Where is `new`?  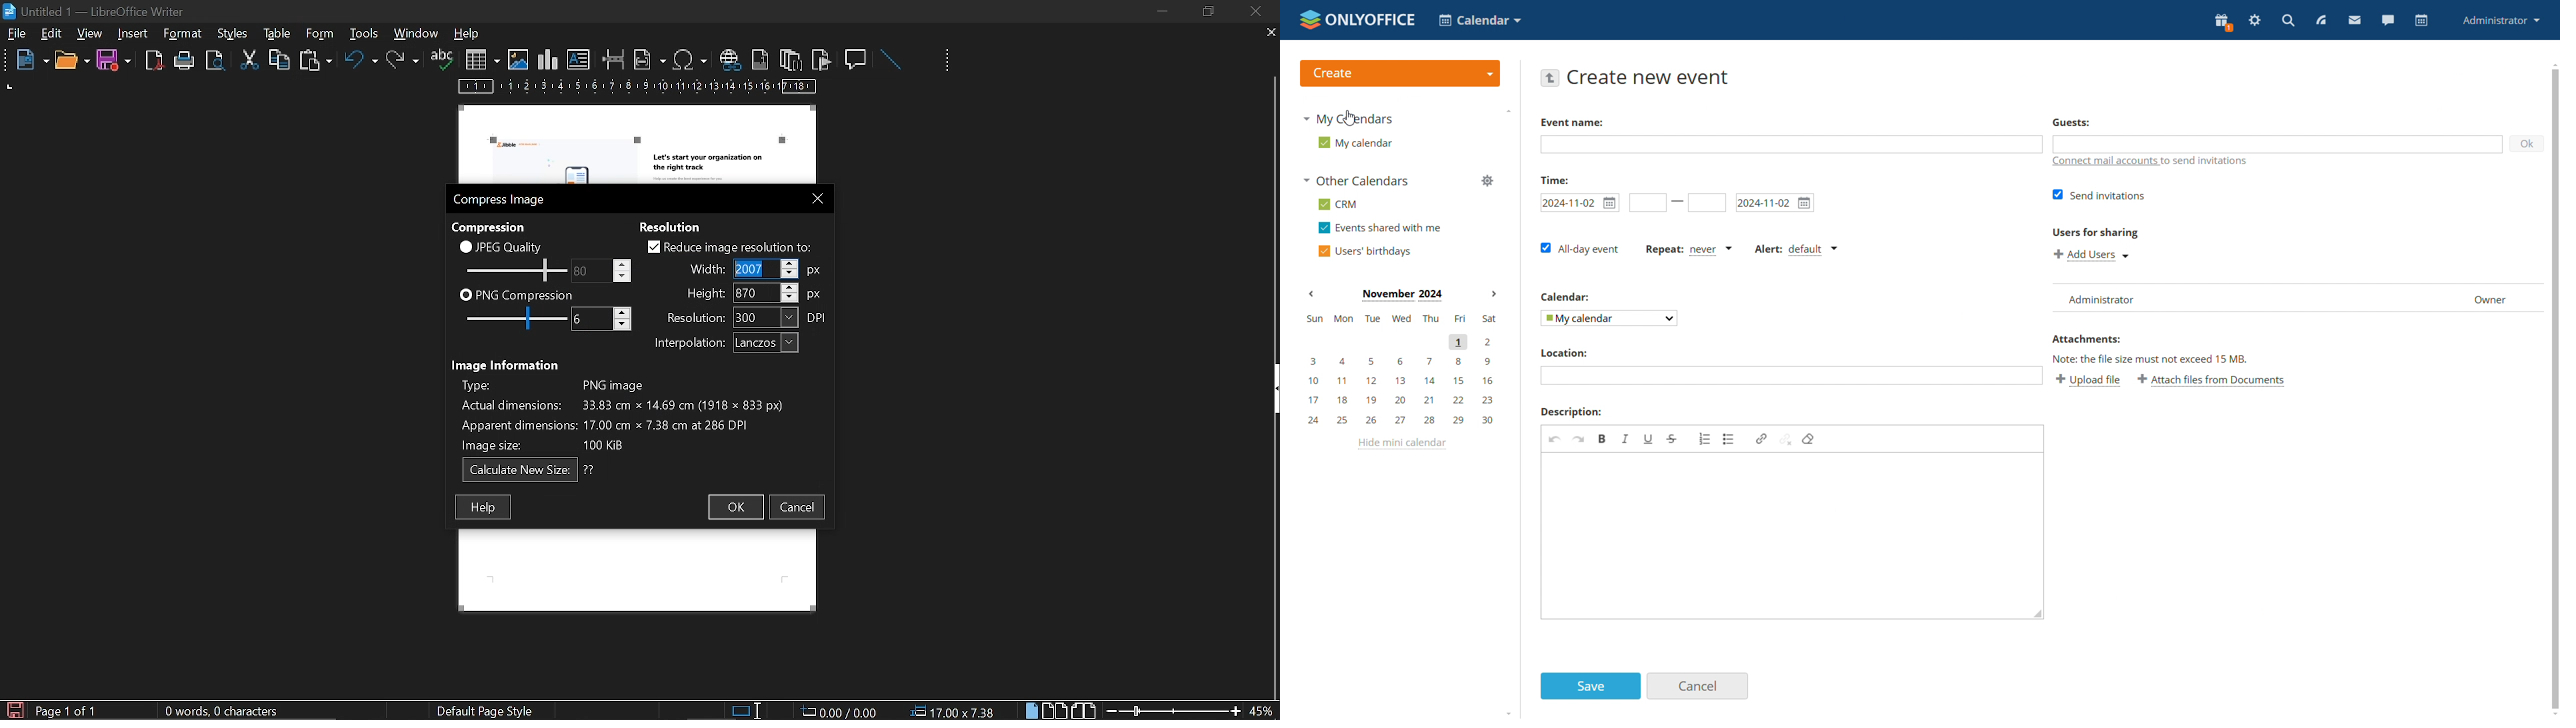 new is located at coordinates (27, 61).